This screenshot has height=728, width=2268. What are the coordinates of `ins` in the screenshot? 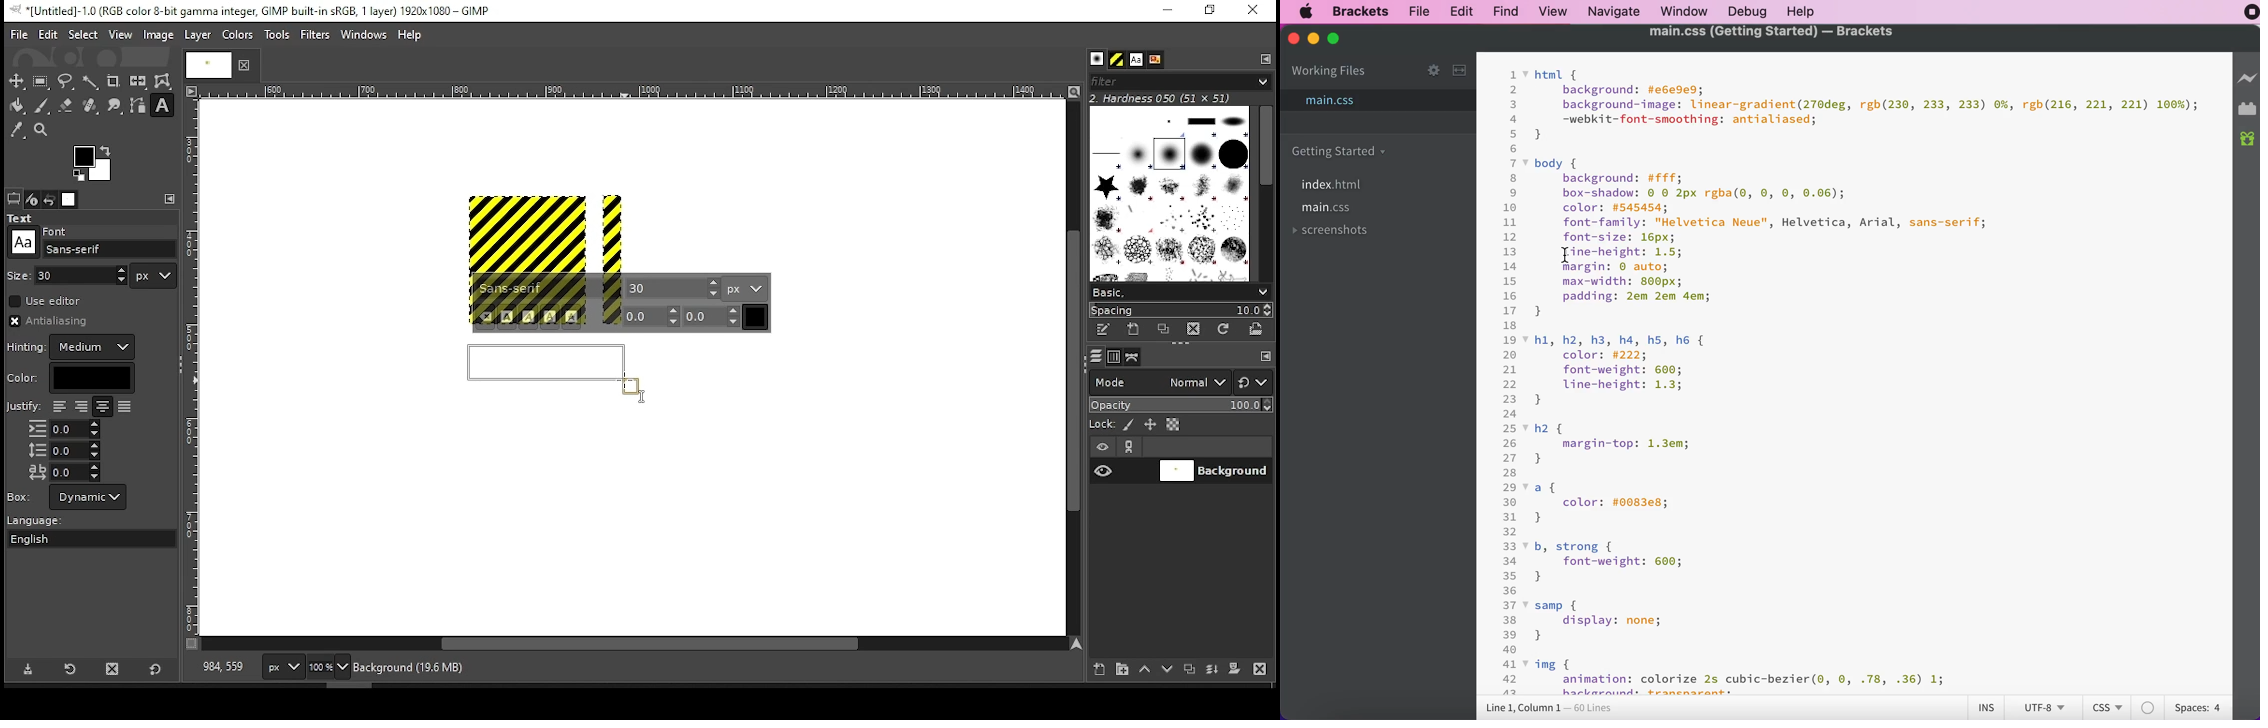 It's located at (1986, 706).